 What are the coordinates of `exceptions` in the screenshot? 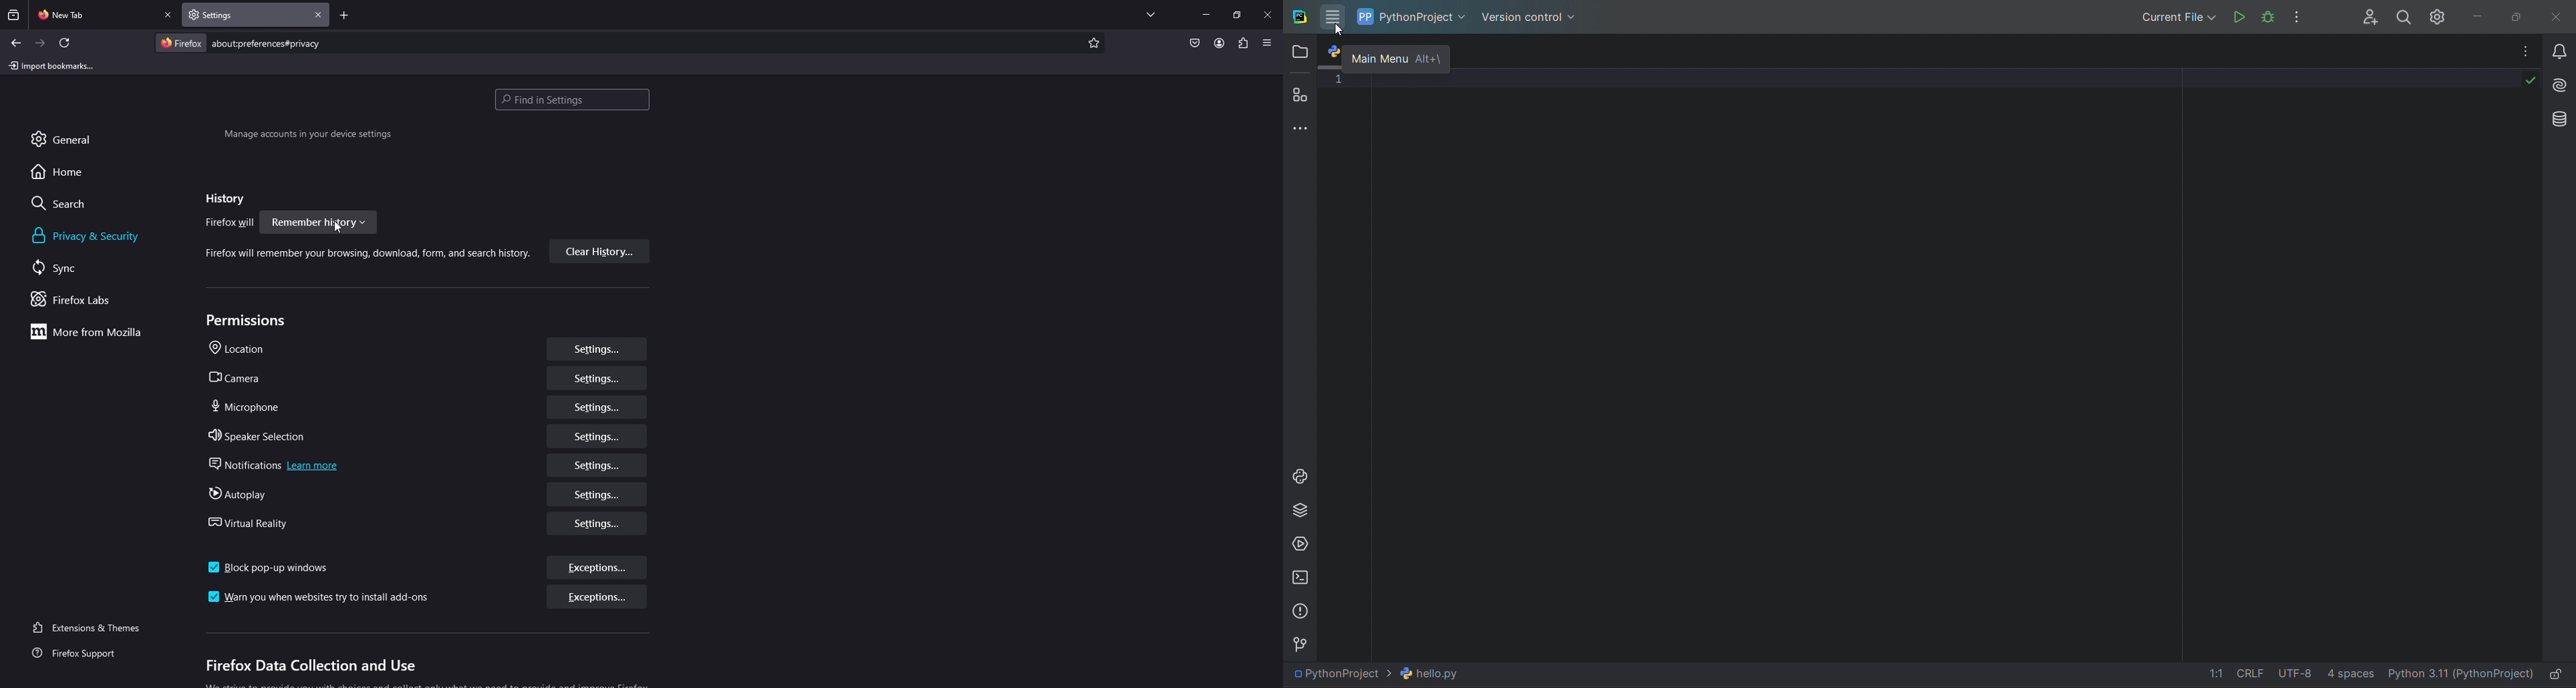 It's located at (595, 598).